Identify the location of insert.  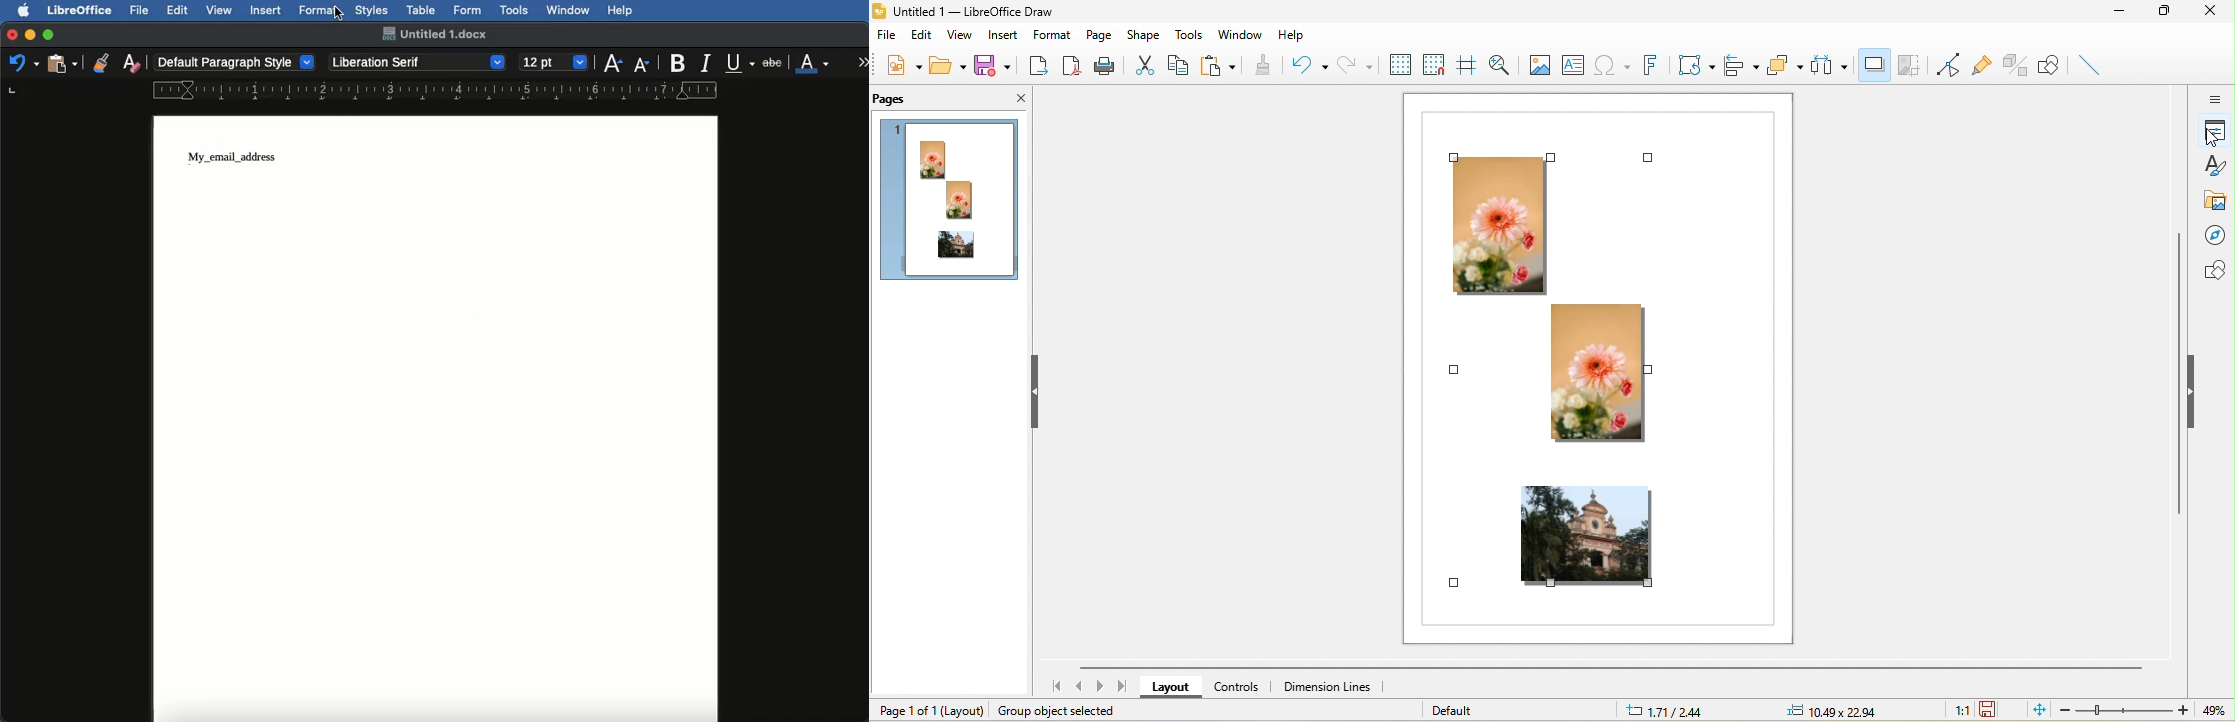
(1003, 35).